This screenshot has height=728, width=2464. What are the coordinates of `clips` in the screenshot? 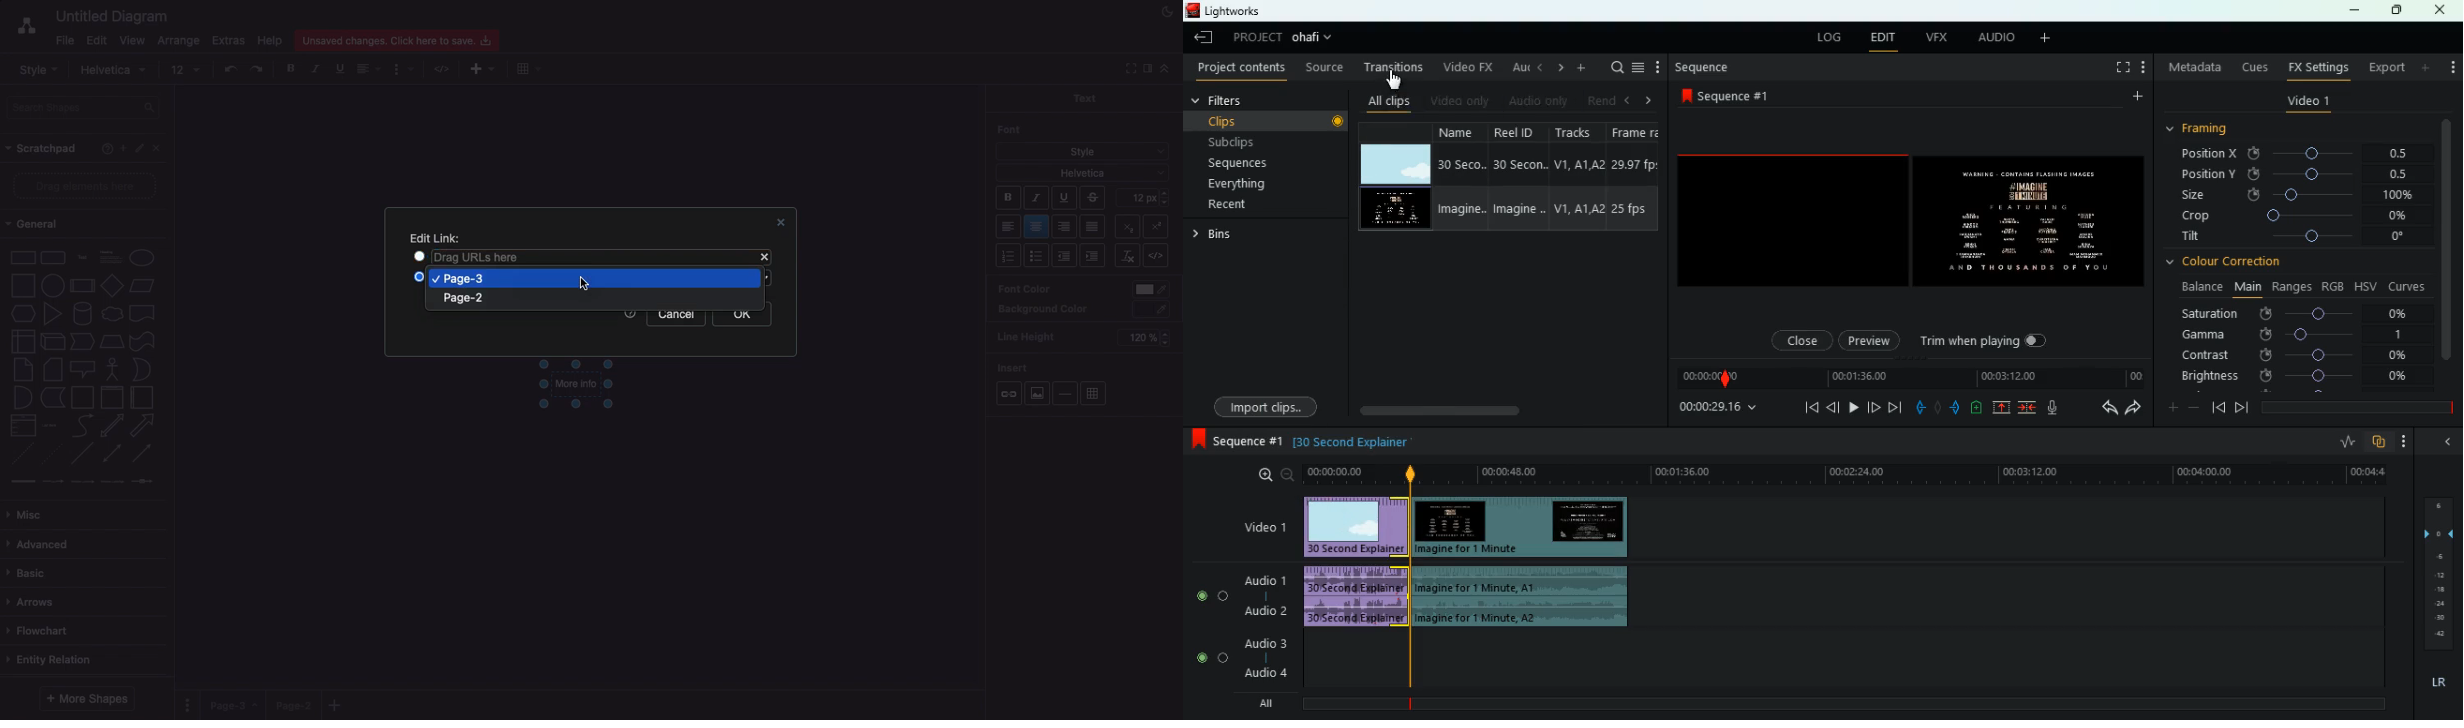 It's located at (1270, 120).